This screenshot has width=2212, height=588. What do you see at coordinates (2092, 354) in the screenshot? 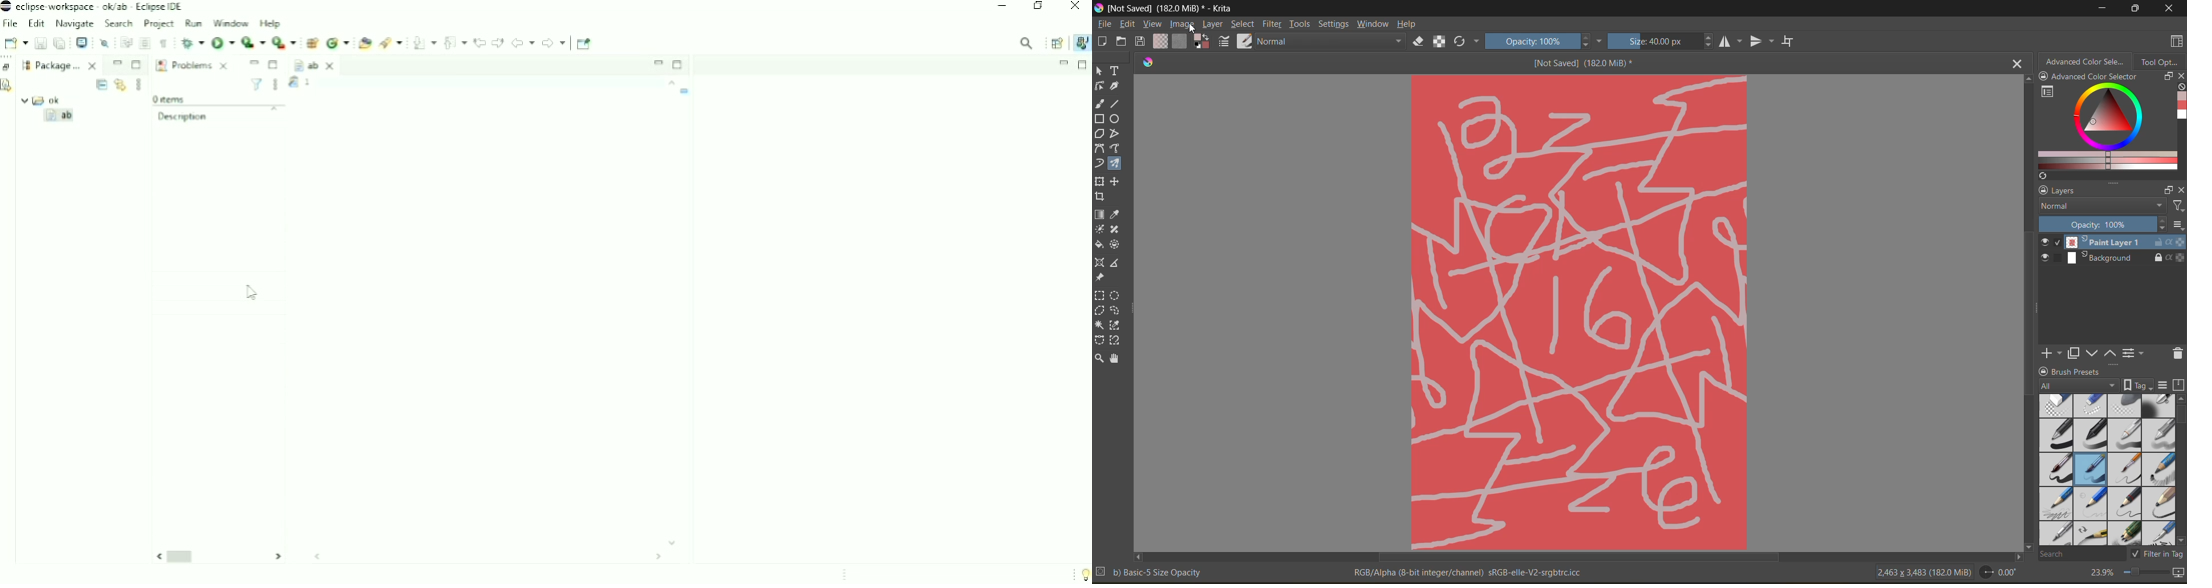
I see `mask down` at bounding box center [2092, 354].